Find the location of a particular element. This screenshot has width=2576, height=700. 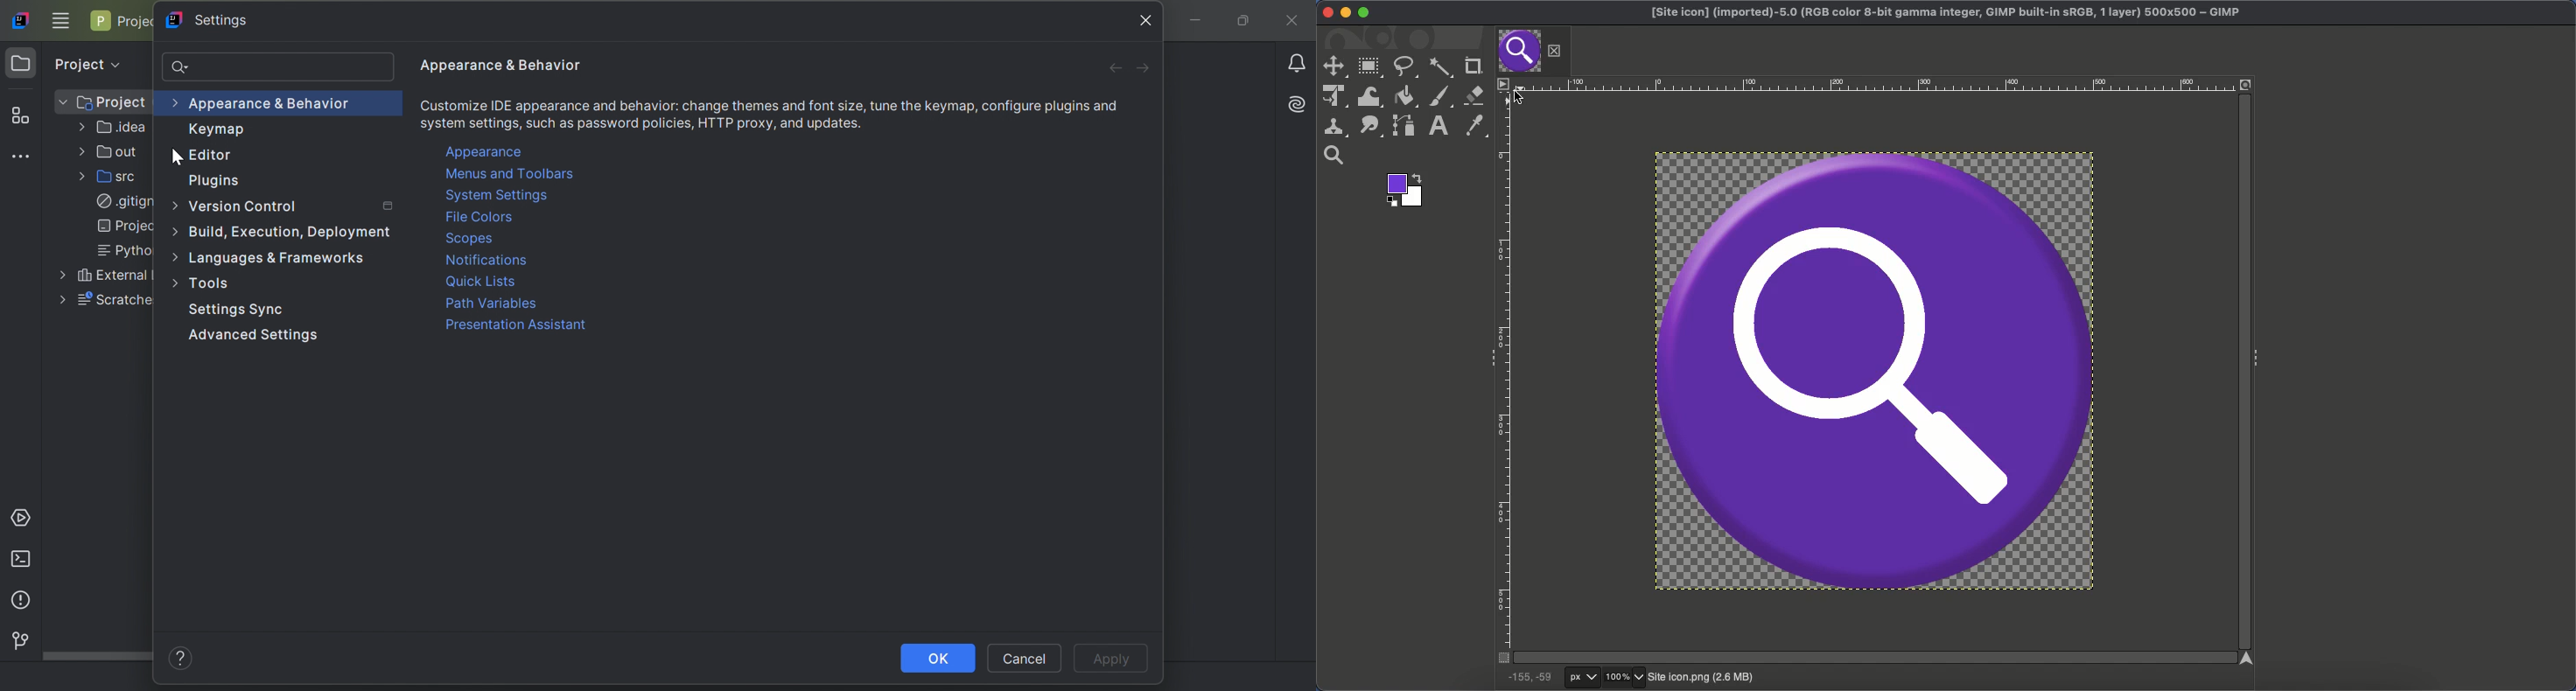

Collapse is located at coordinates (2258, 355).